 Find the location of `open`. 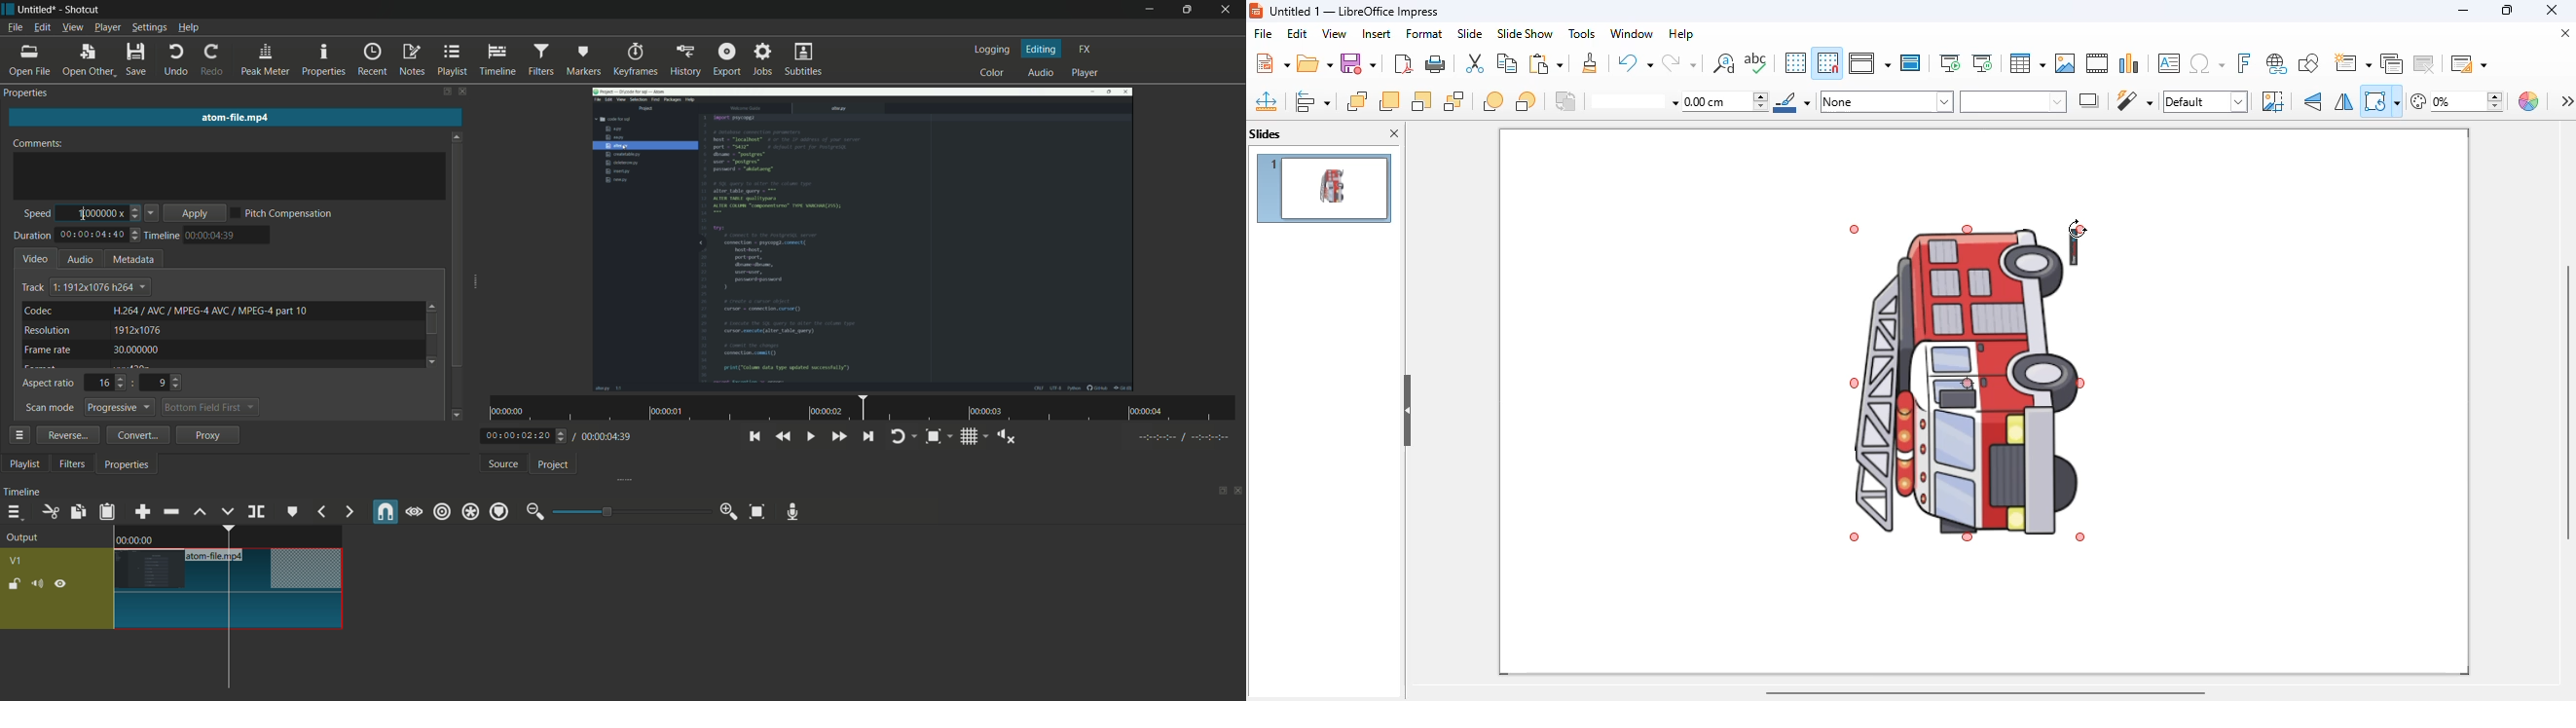

open is located at coordinates (1315, 64).